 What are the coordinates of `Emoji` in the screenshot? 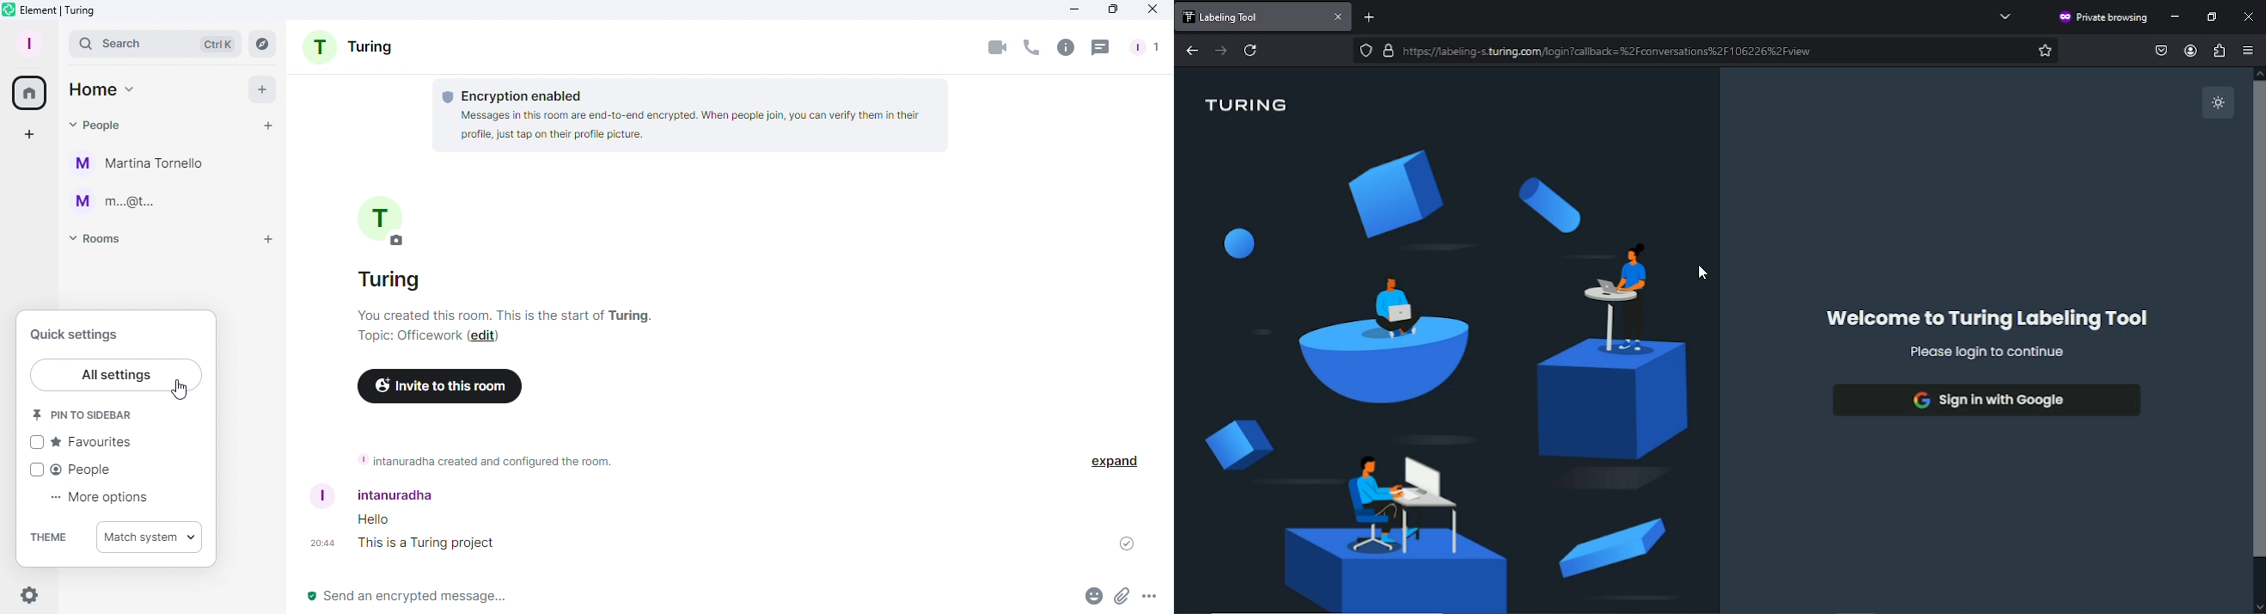 It's located at (1092, 595).